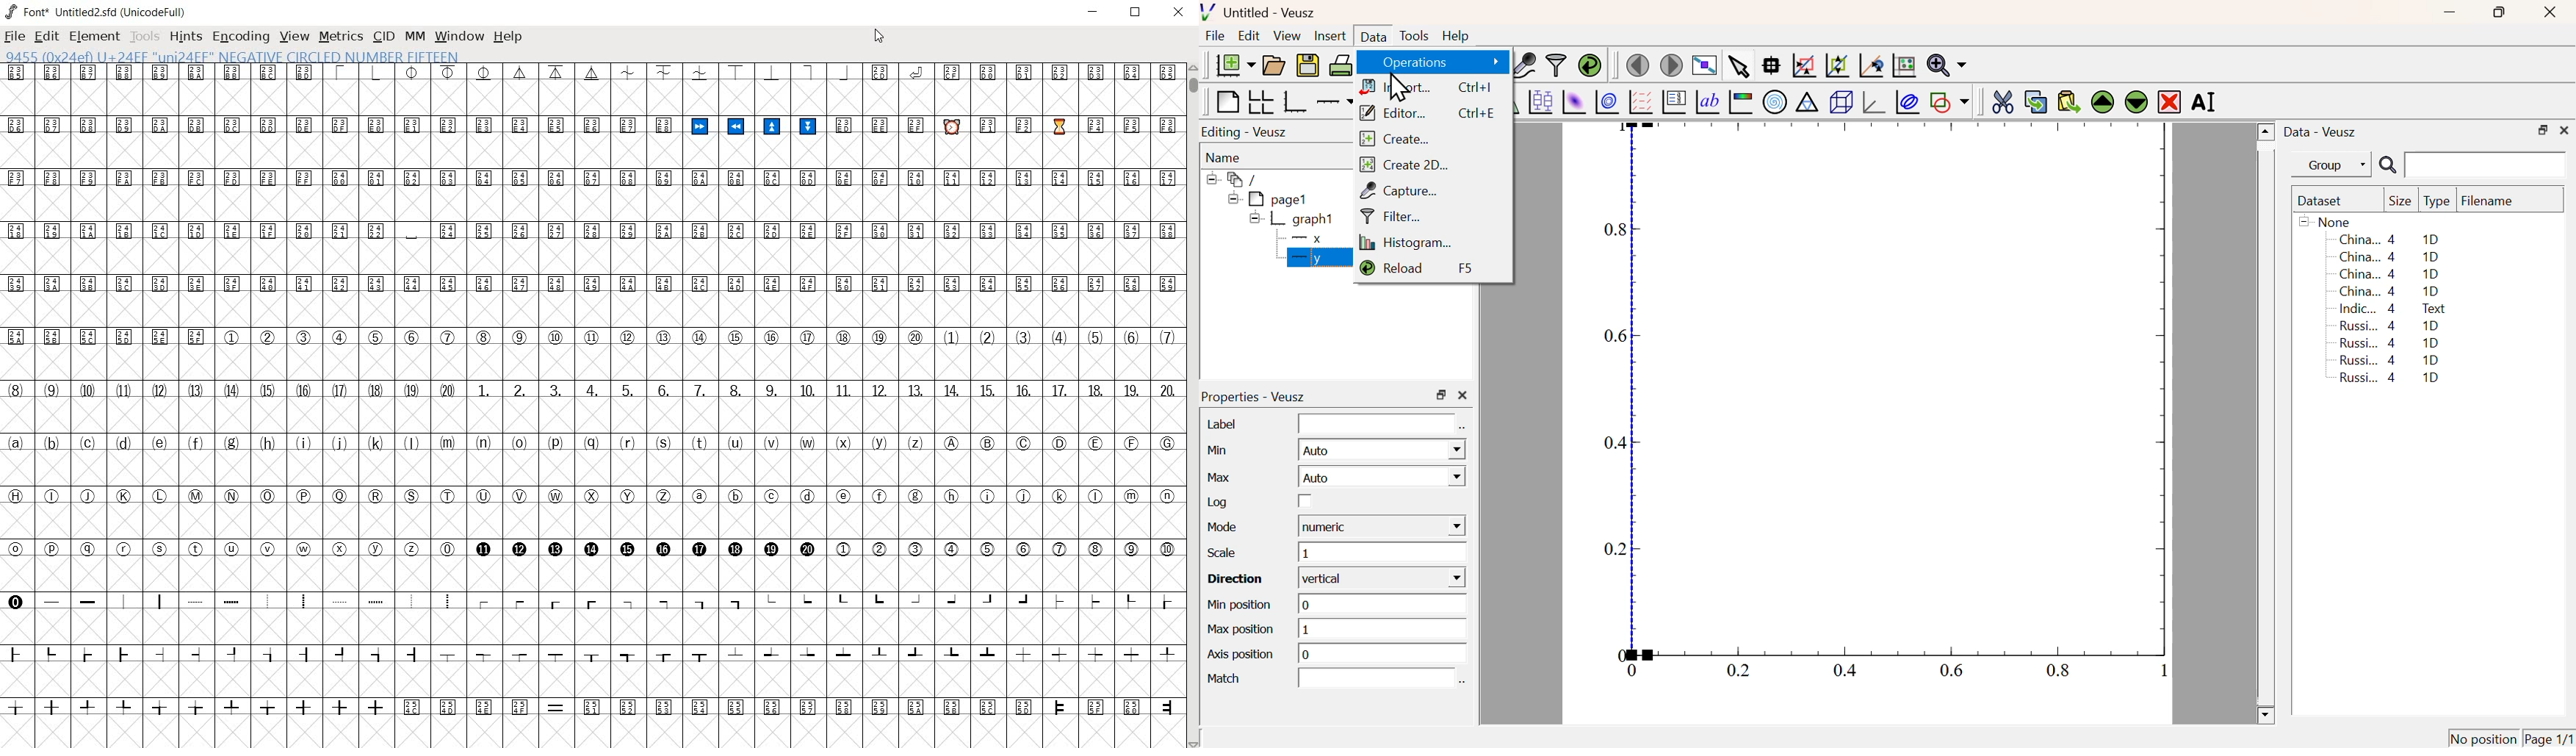 The image size is (2576, 756). I want to click on Russi... 4 1D, so click(2387, 360).